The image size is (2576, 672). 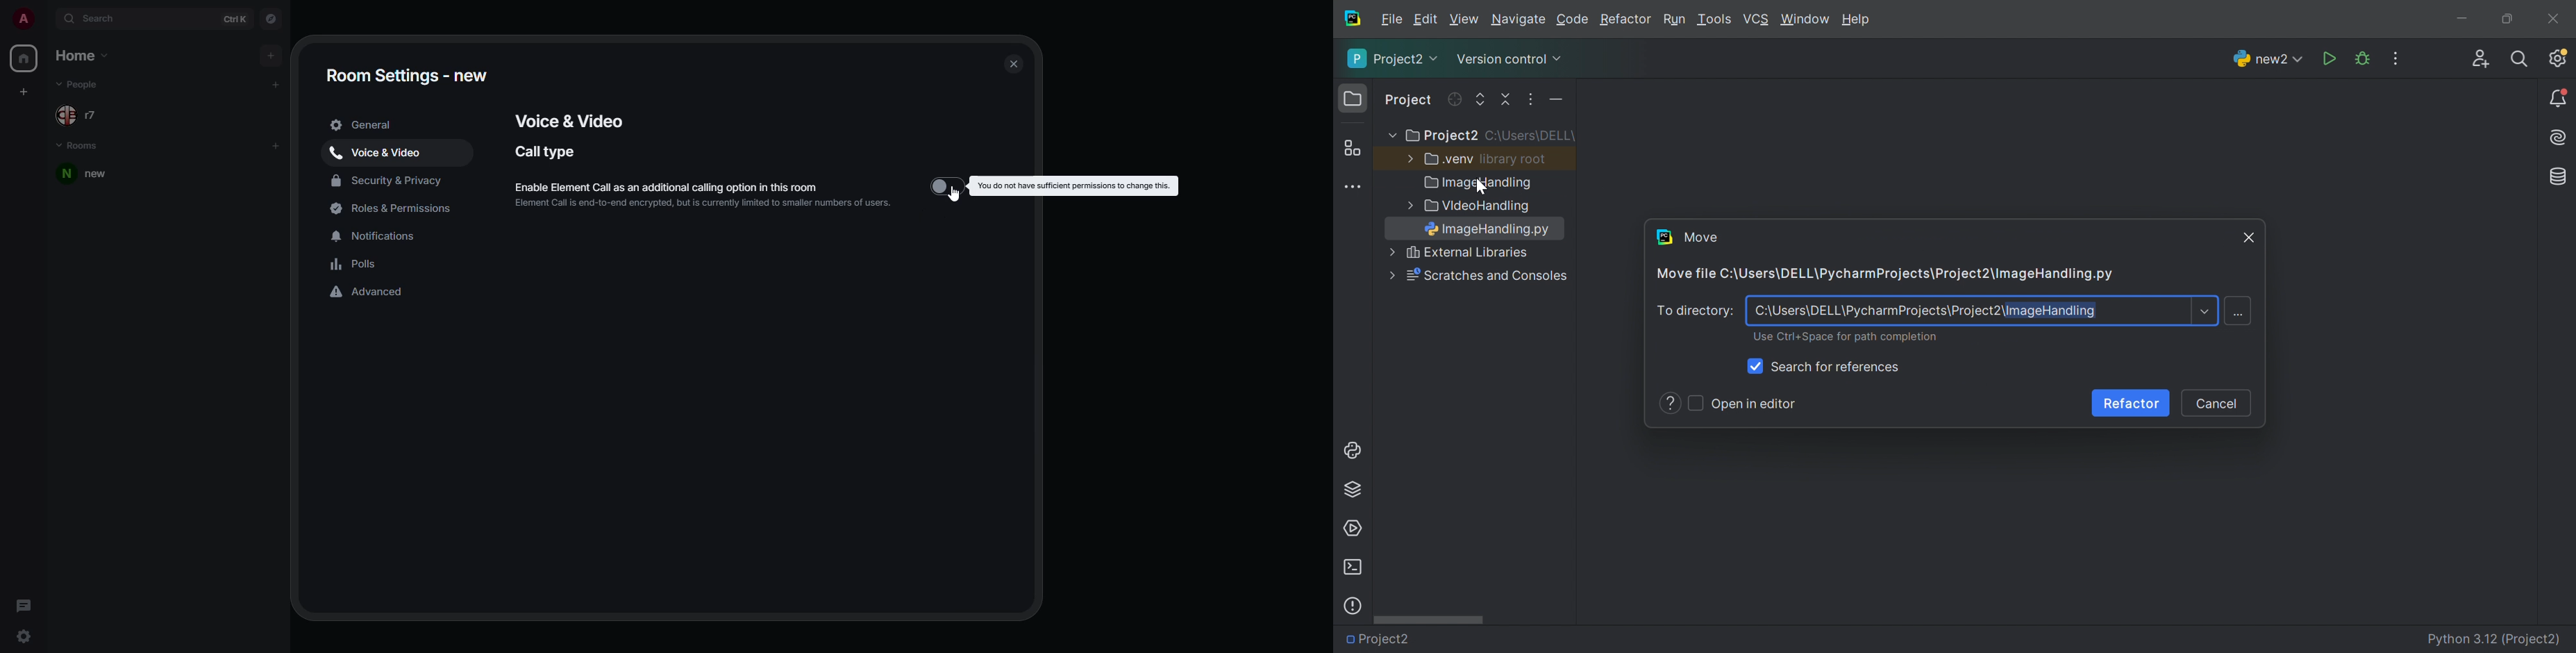 I want to click on VCS, so click(x=1757, y=19).